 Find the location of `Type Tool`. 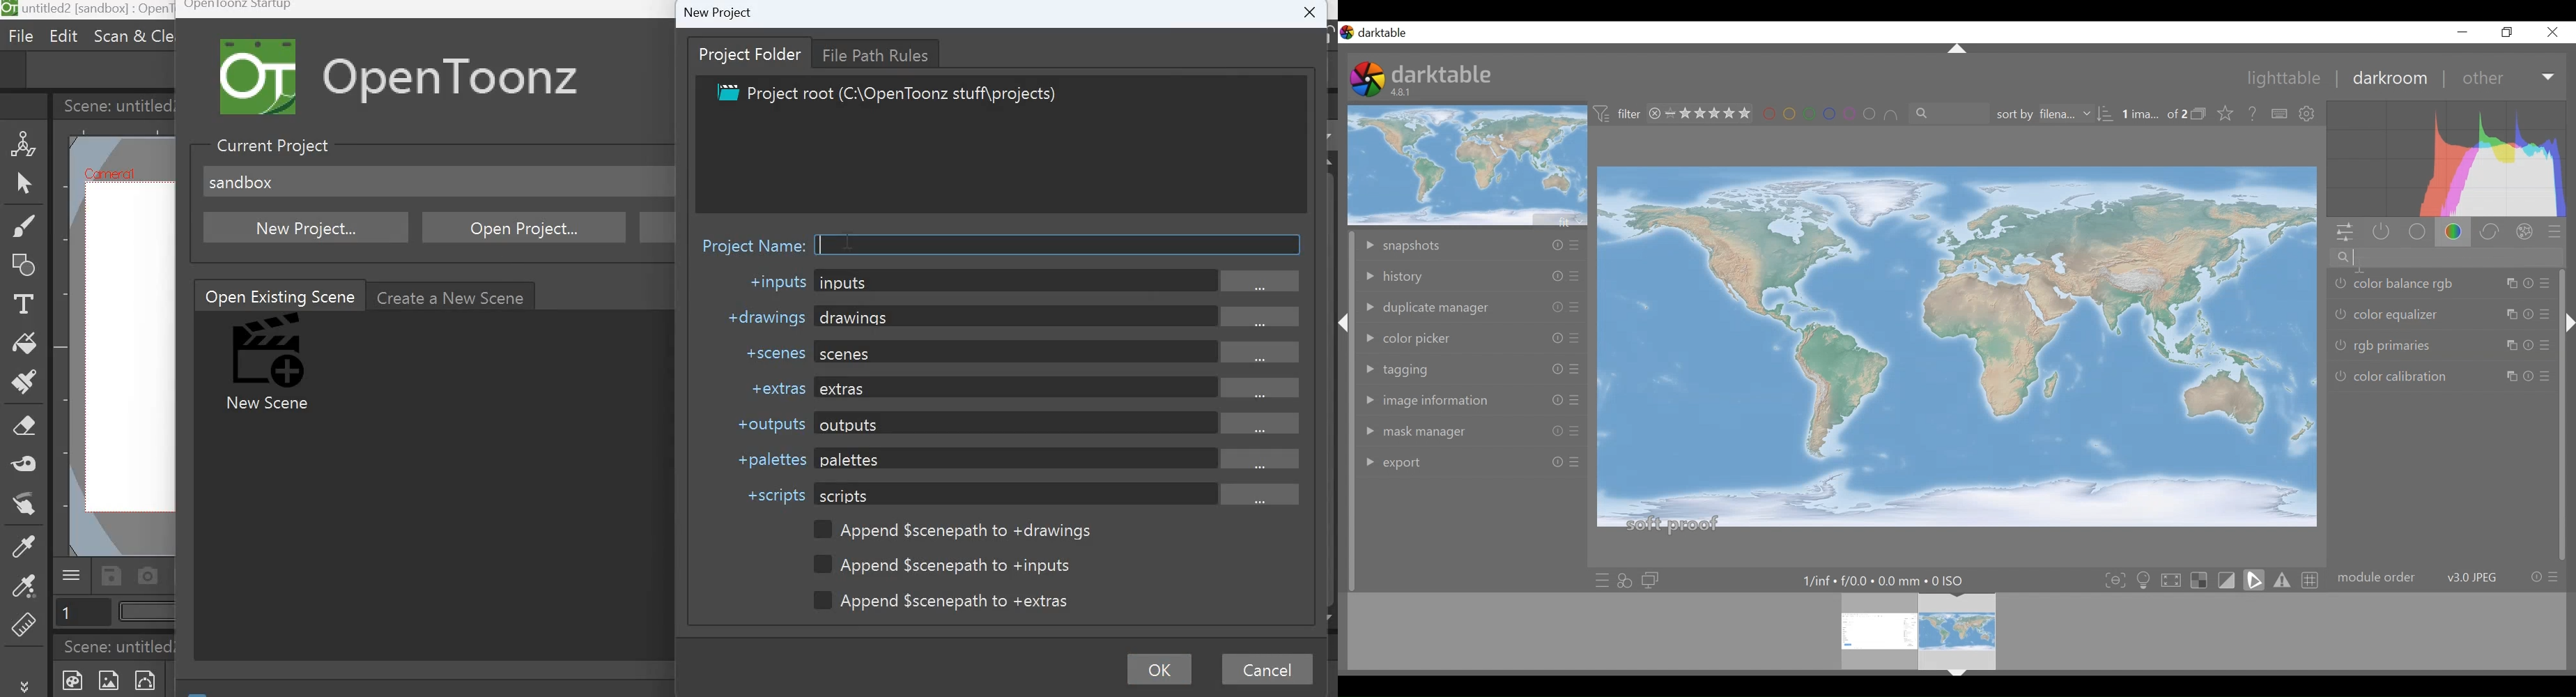

Type Tool is located at coordinates (22, 306).